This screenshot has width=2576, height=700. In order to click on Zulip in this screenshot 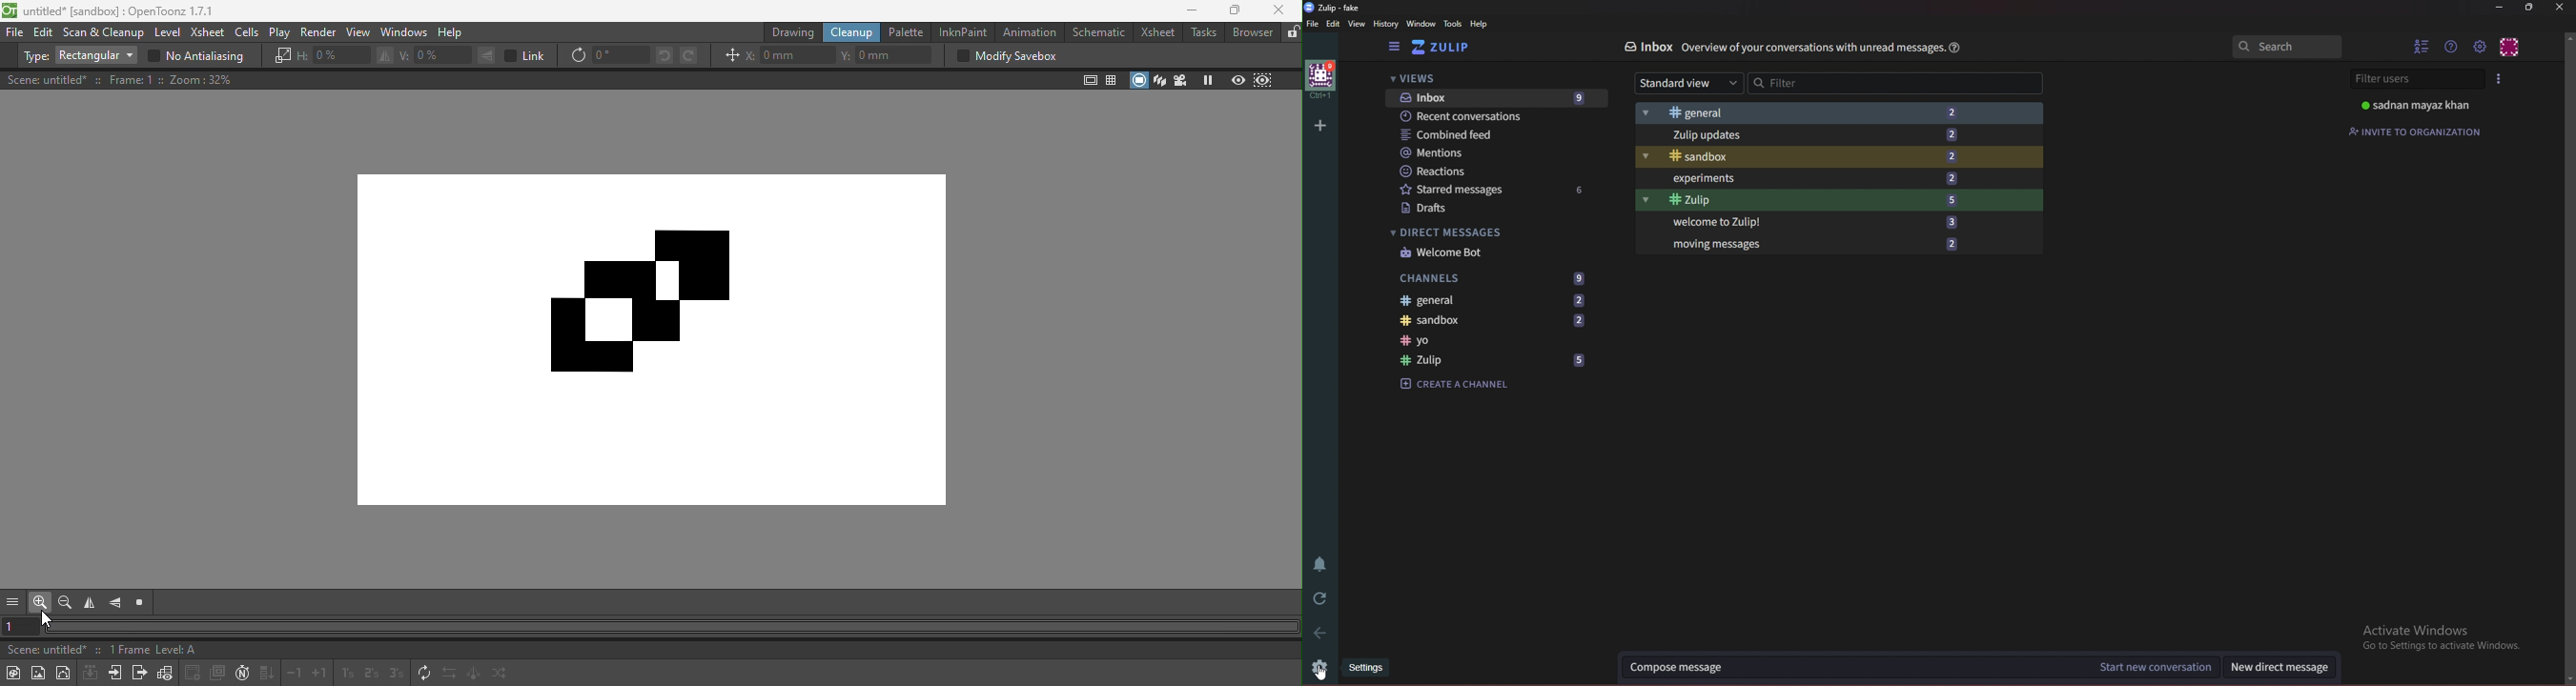, I will do `click(1497, 360)`.